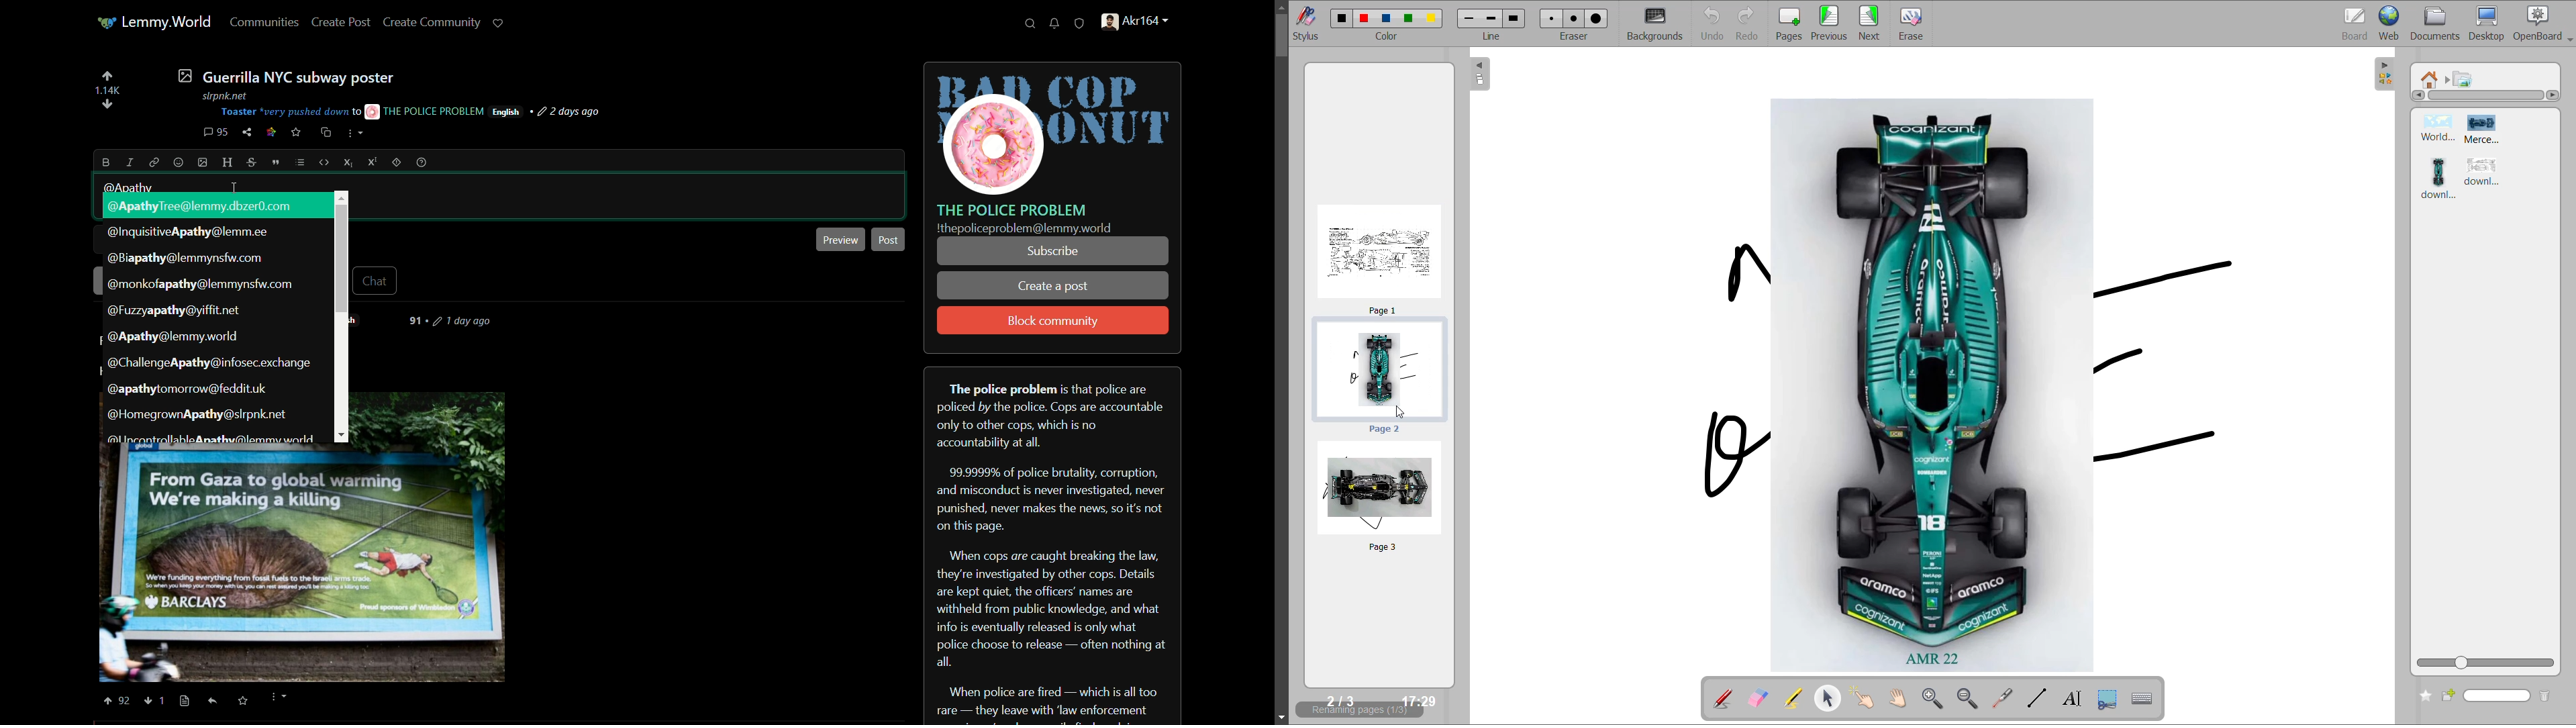  I want to click on days , so click(456, 321).